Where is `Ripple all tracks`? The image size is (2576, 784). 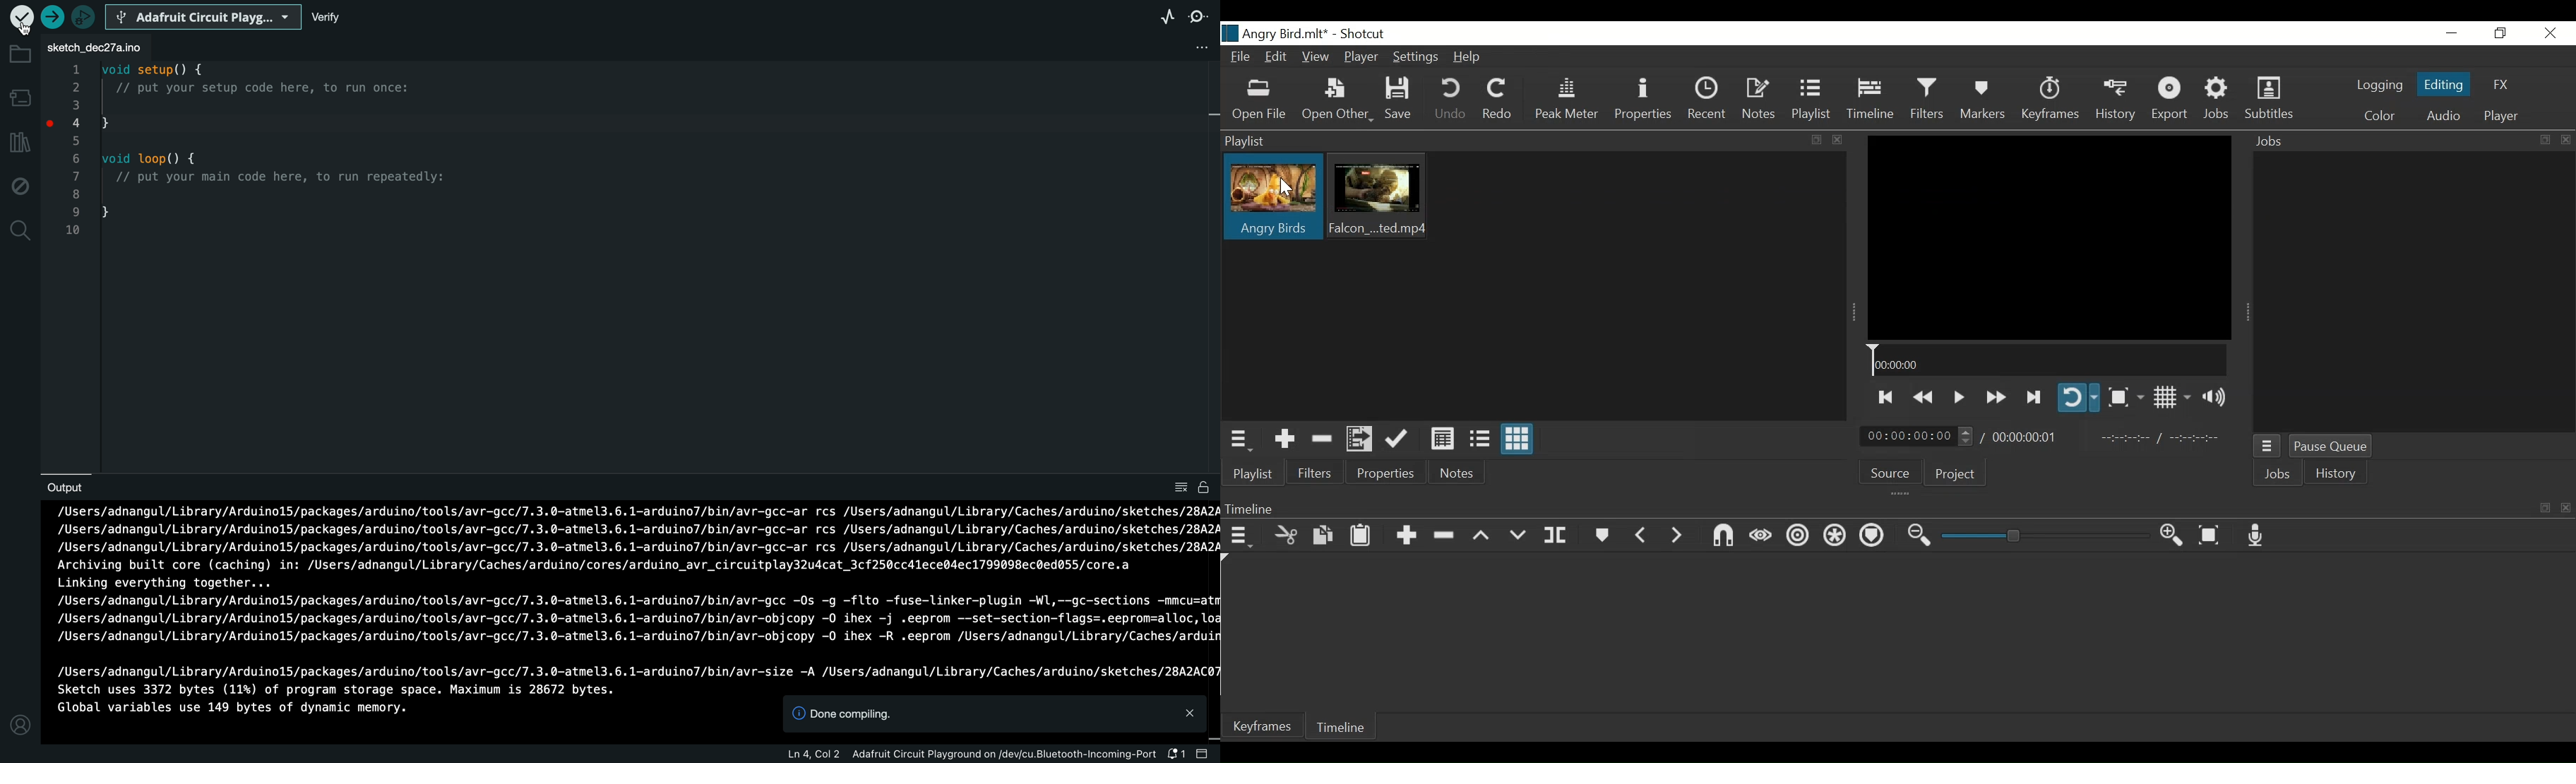
Ripple all tracks is located at coordinates (1834, 536).